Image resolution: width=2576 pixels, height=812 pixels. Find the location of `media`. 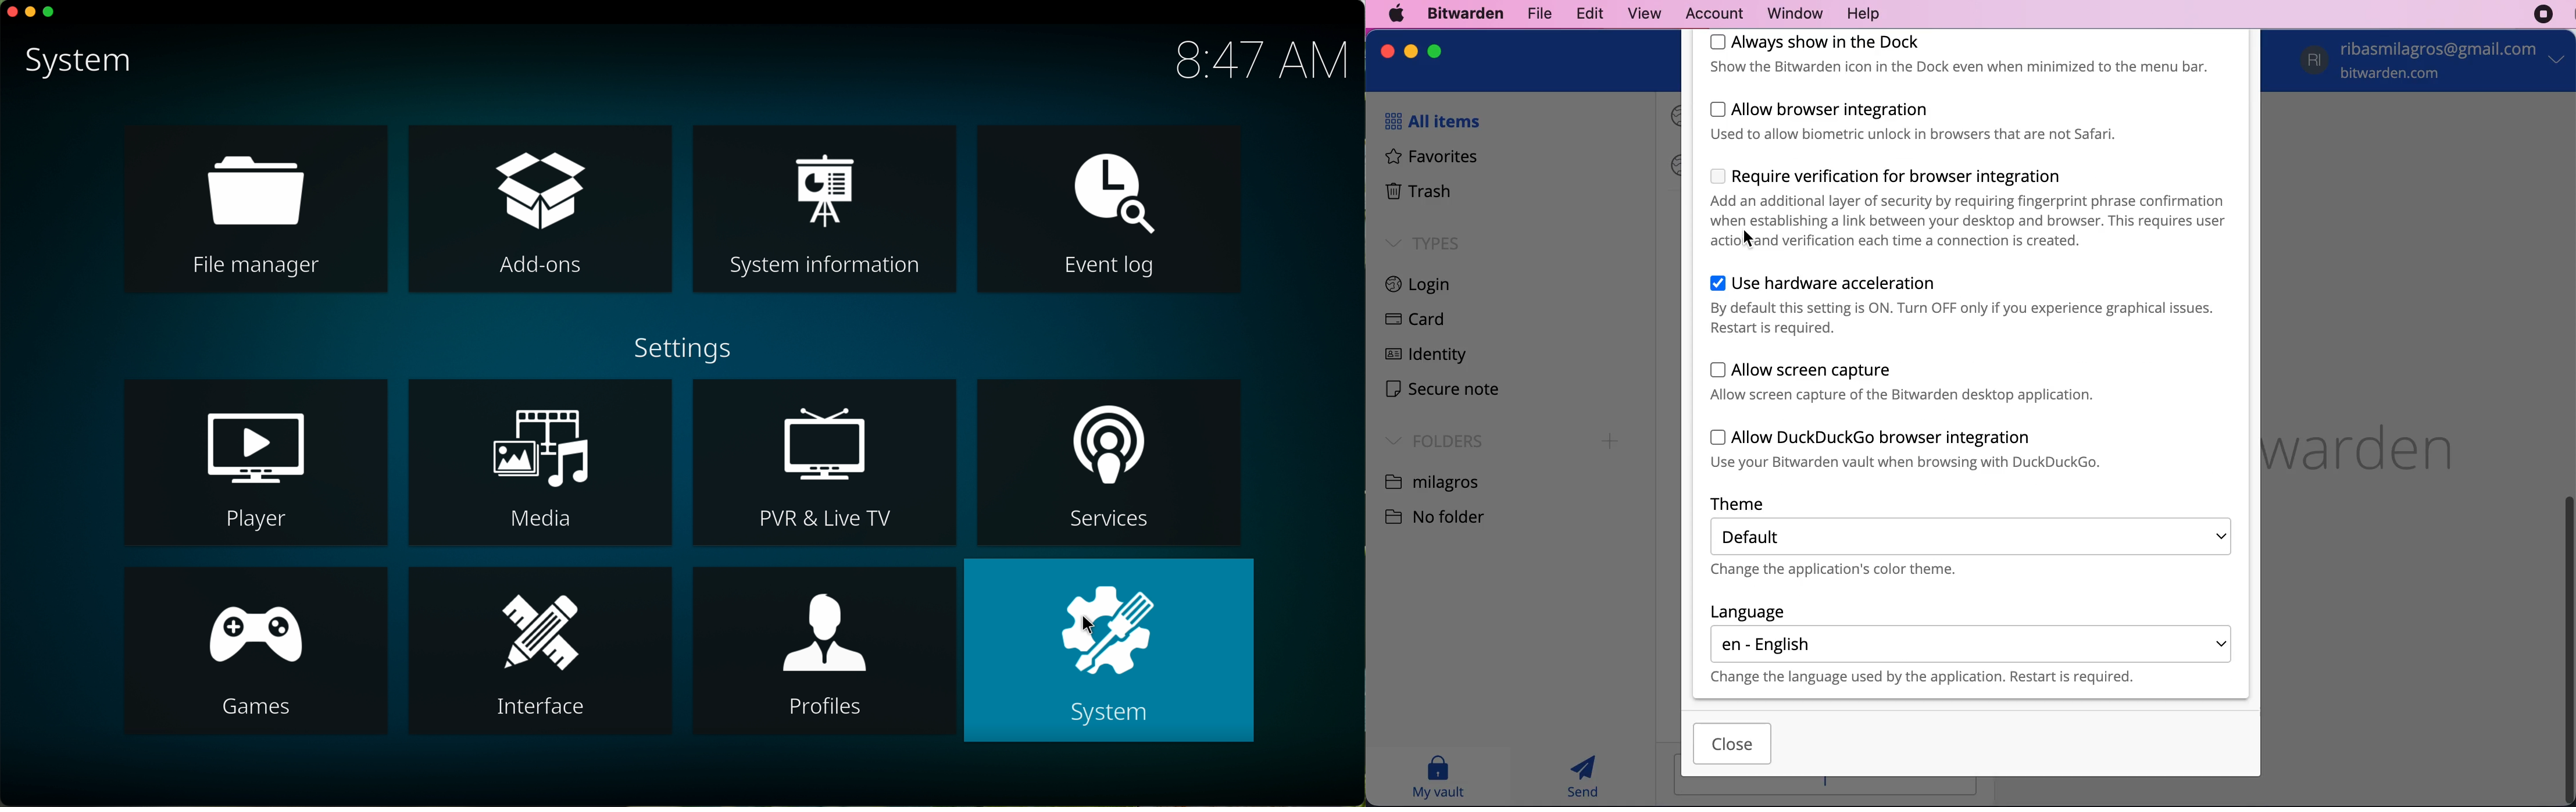

media is located at coordinates (539, 462).